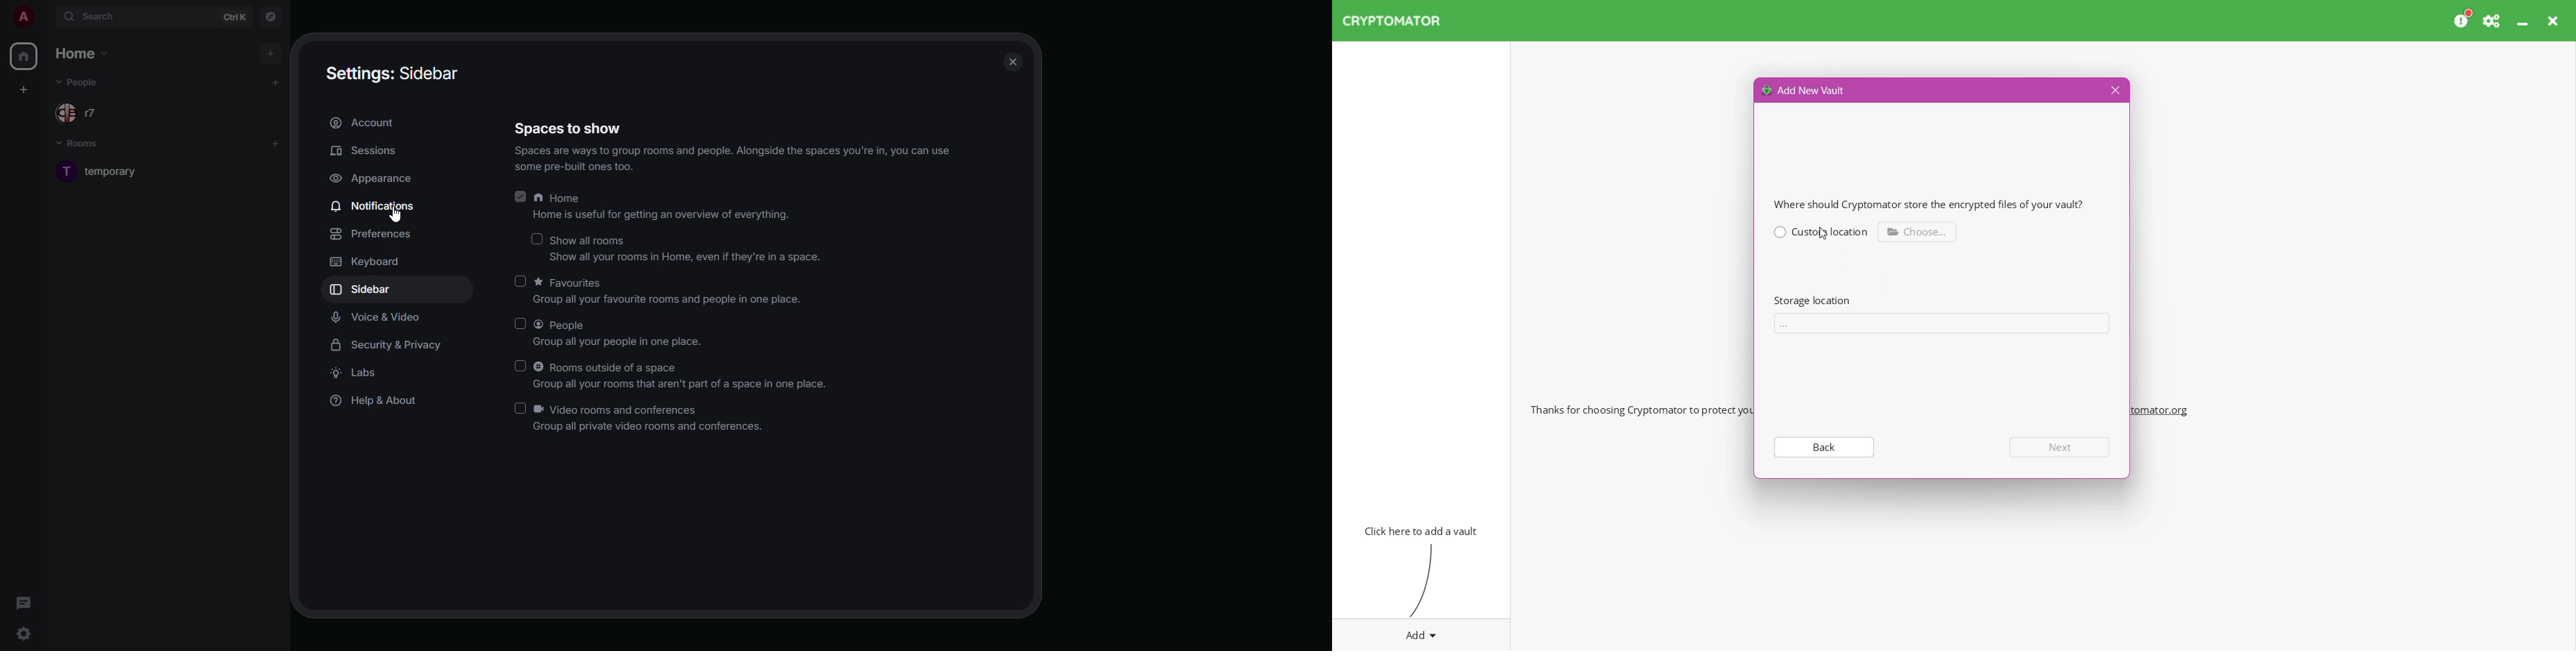 This screenshot has width=2576, height=672. I want to click on Add, so click(1421, 632).